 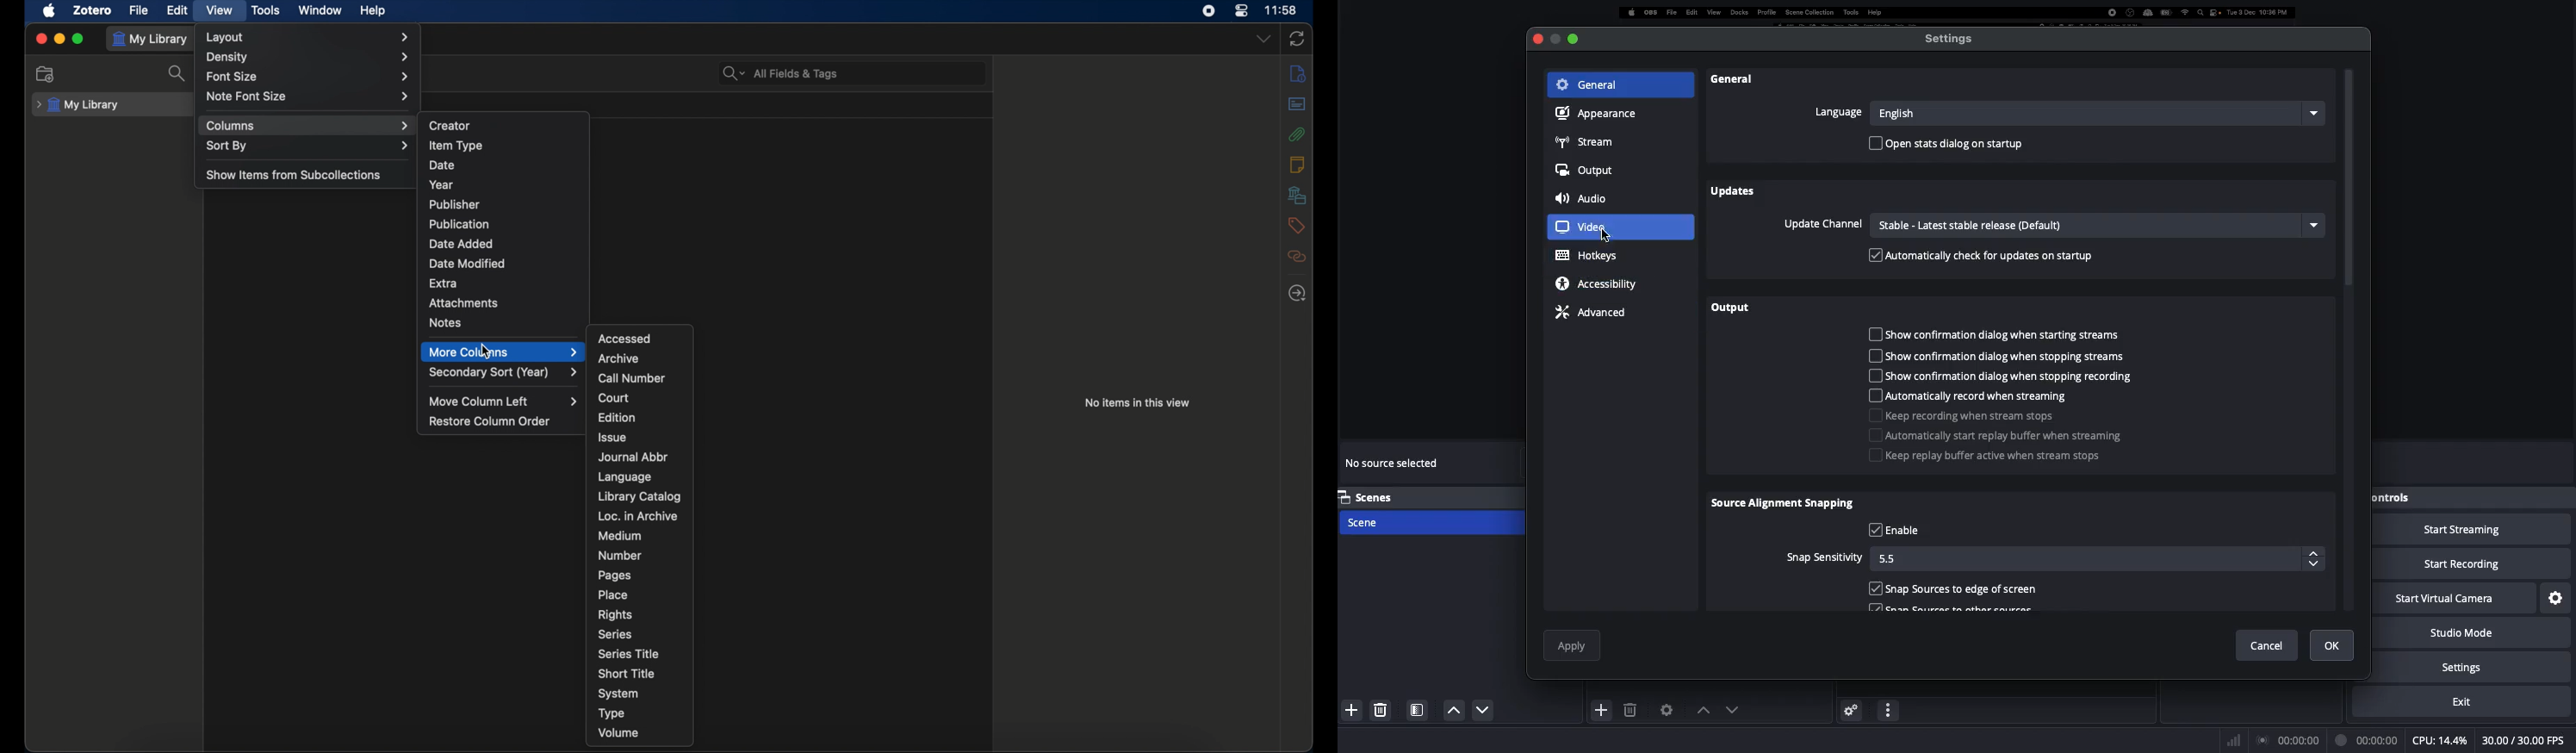 I want to click on help, so click(x=373, y=11).